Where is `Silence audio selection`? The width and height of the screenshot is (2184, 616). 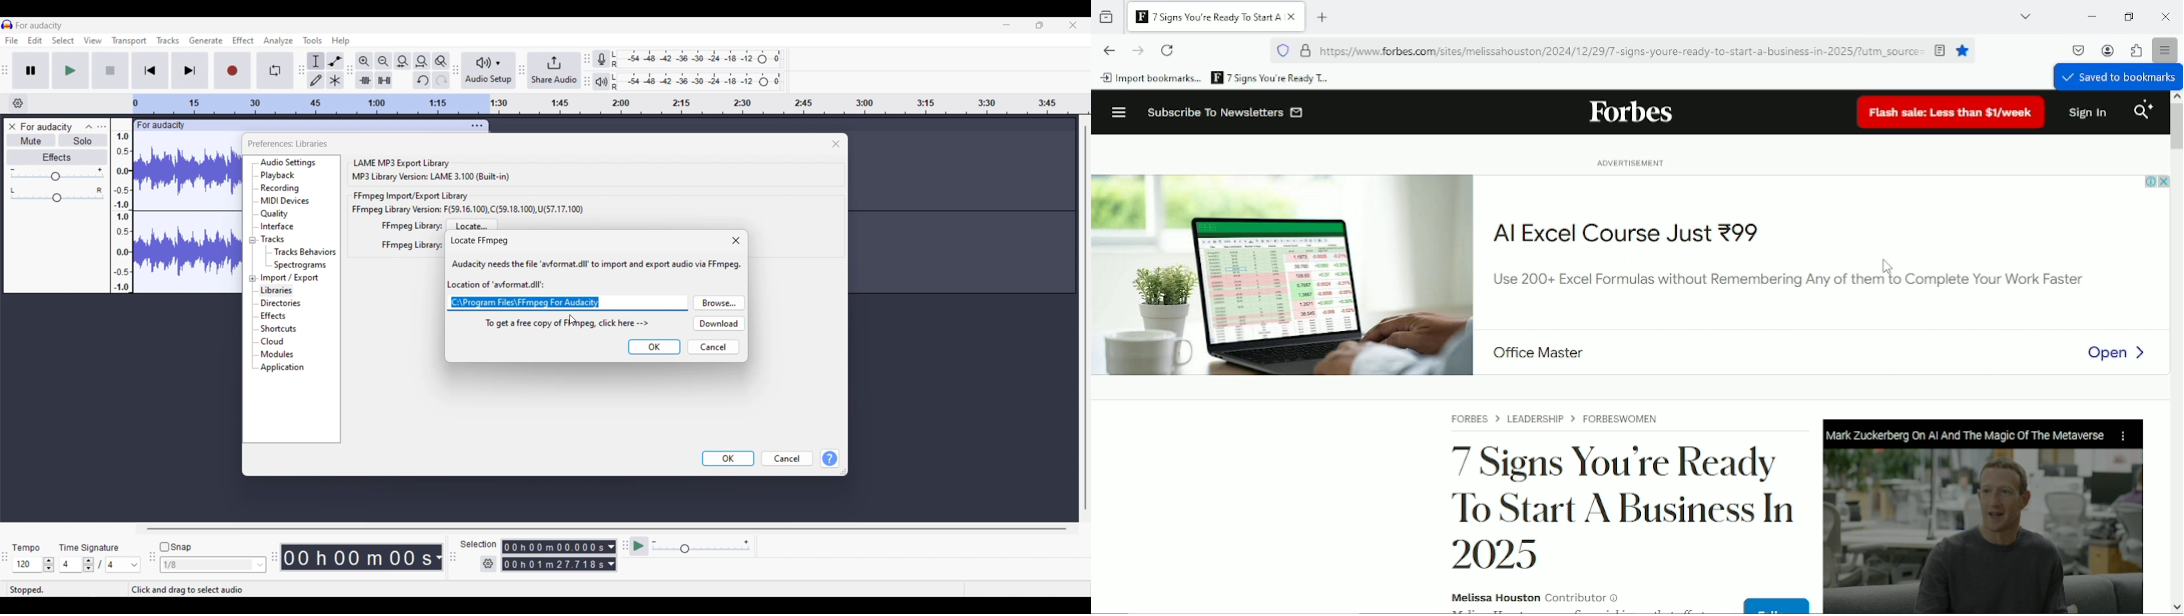
Silence audio selection is located at coordinates (384, 80).